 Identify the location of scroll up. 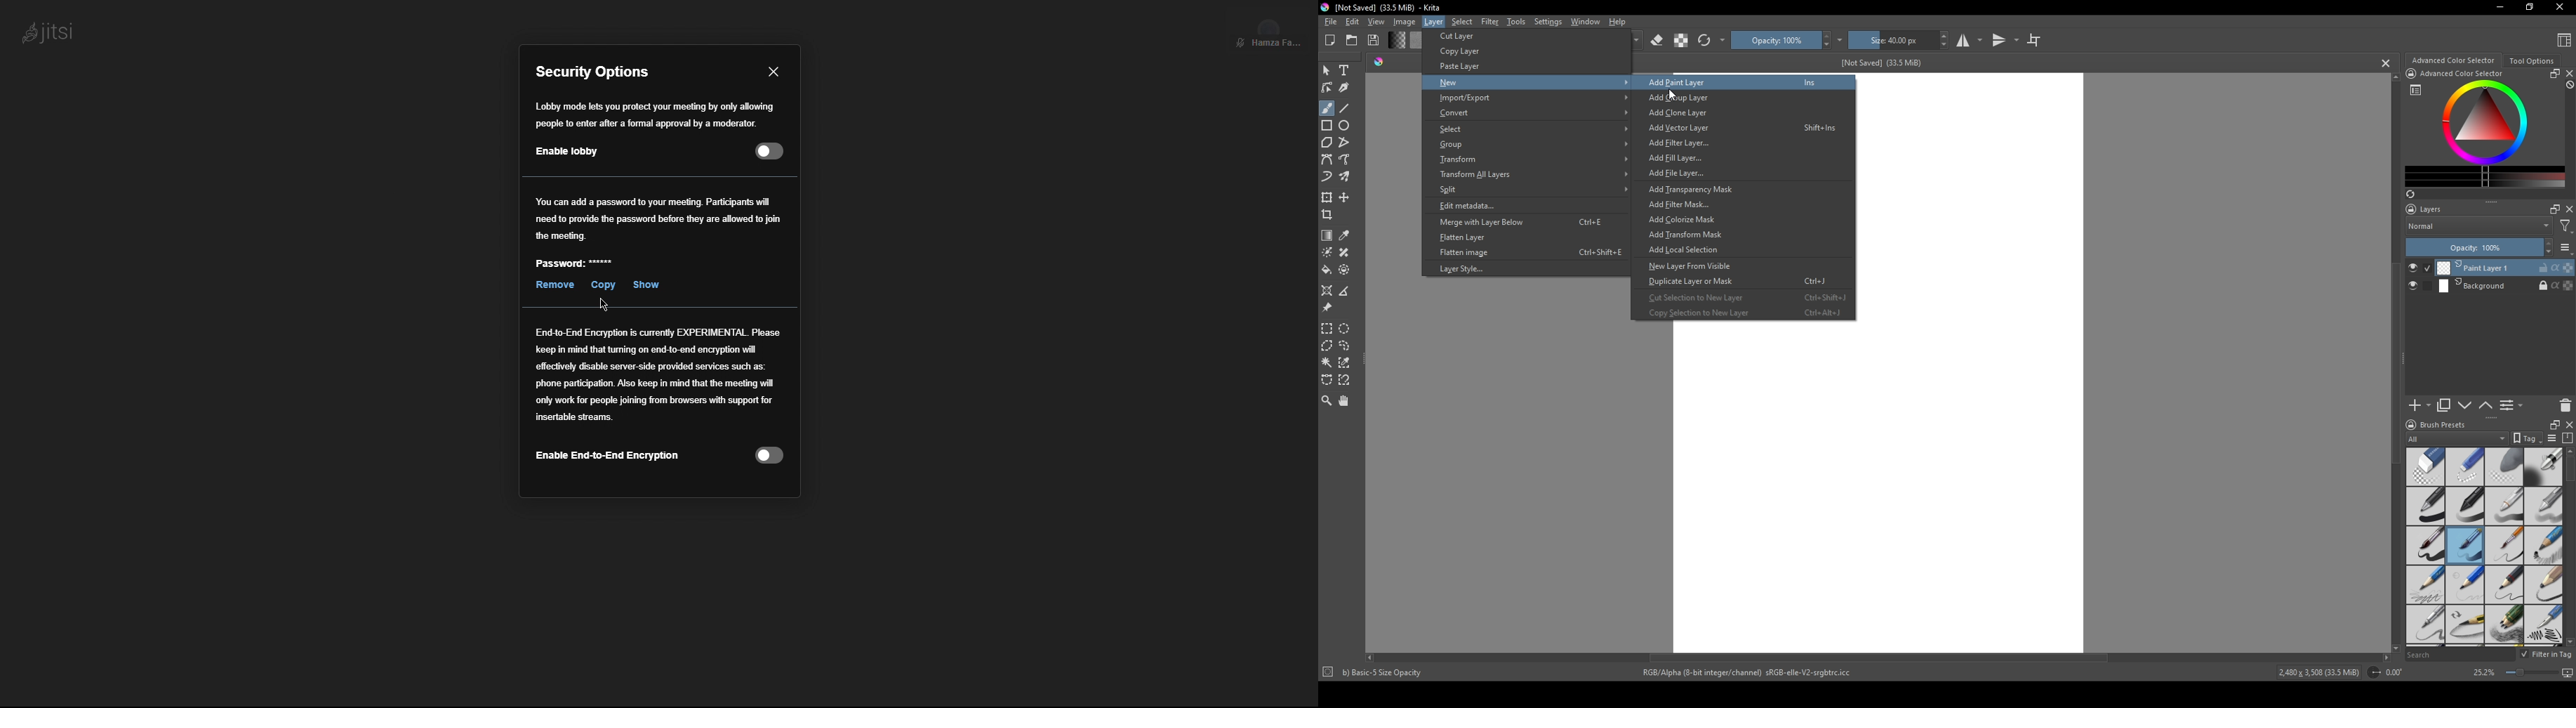
(2393, 77).